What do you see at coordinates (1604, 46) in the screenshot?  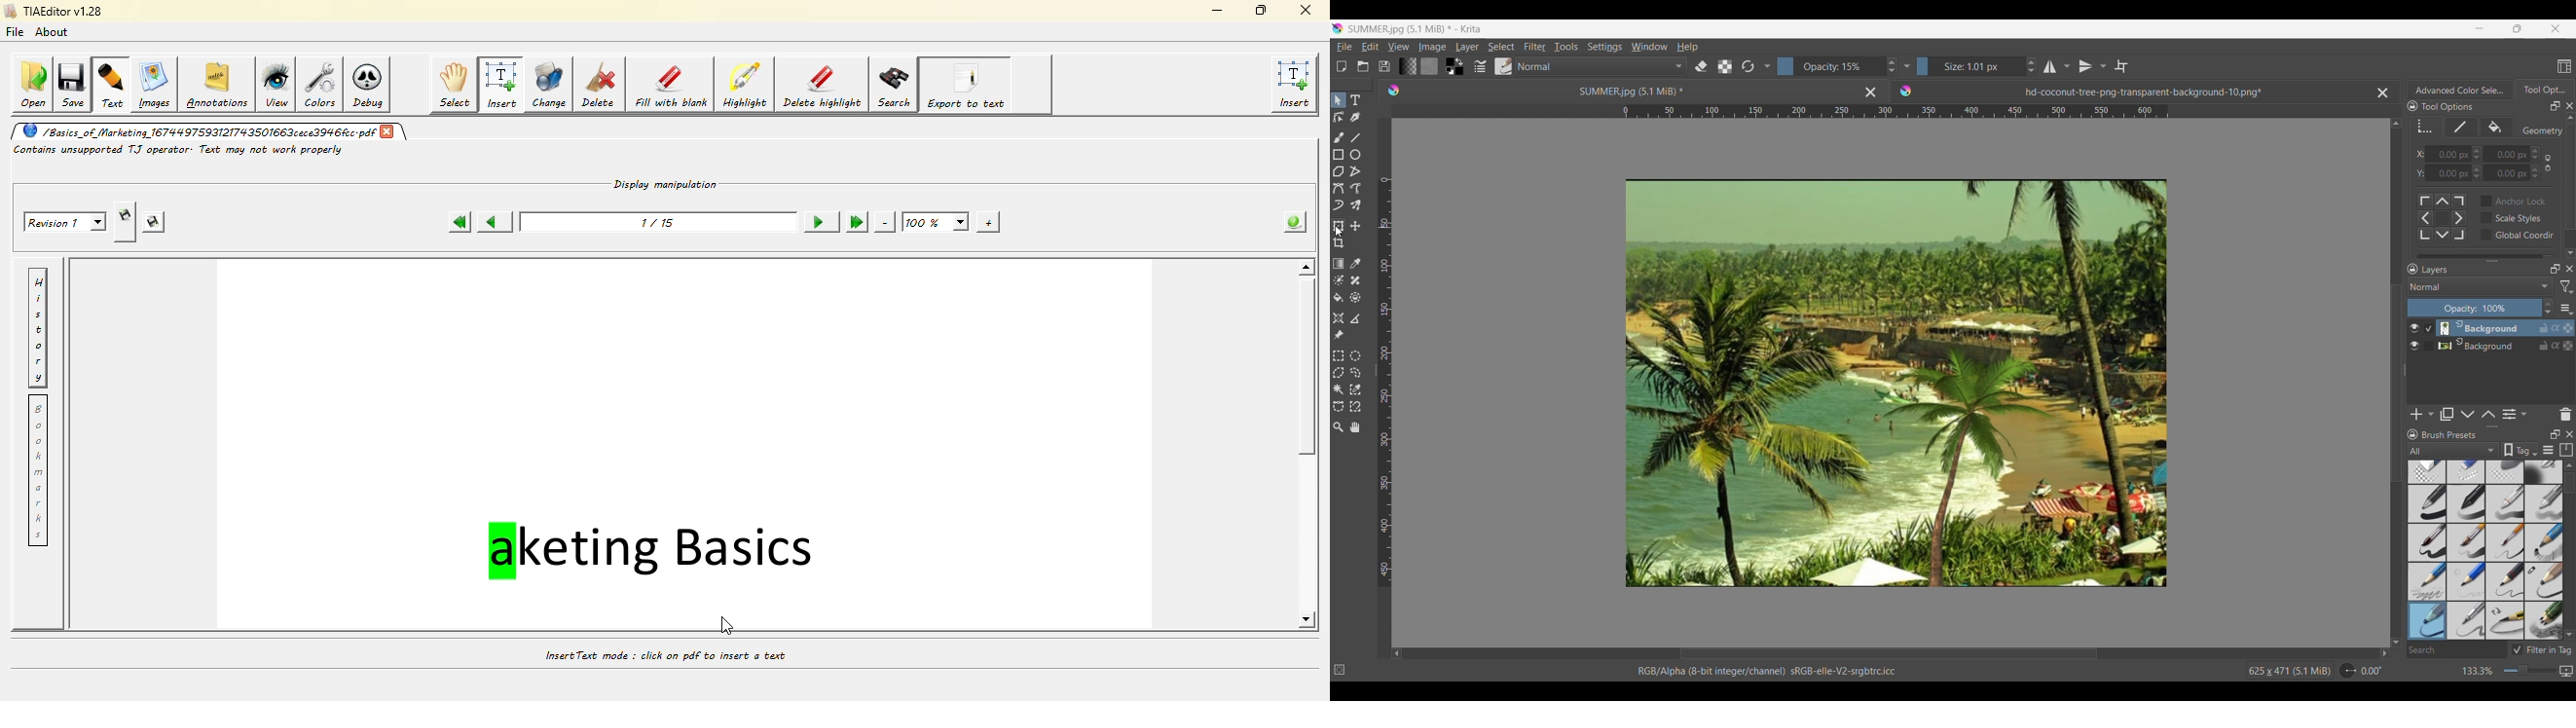 I see `Settings` at bounding box center [1604, 46].